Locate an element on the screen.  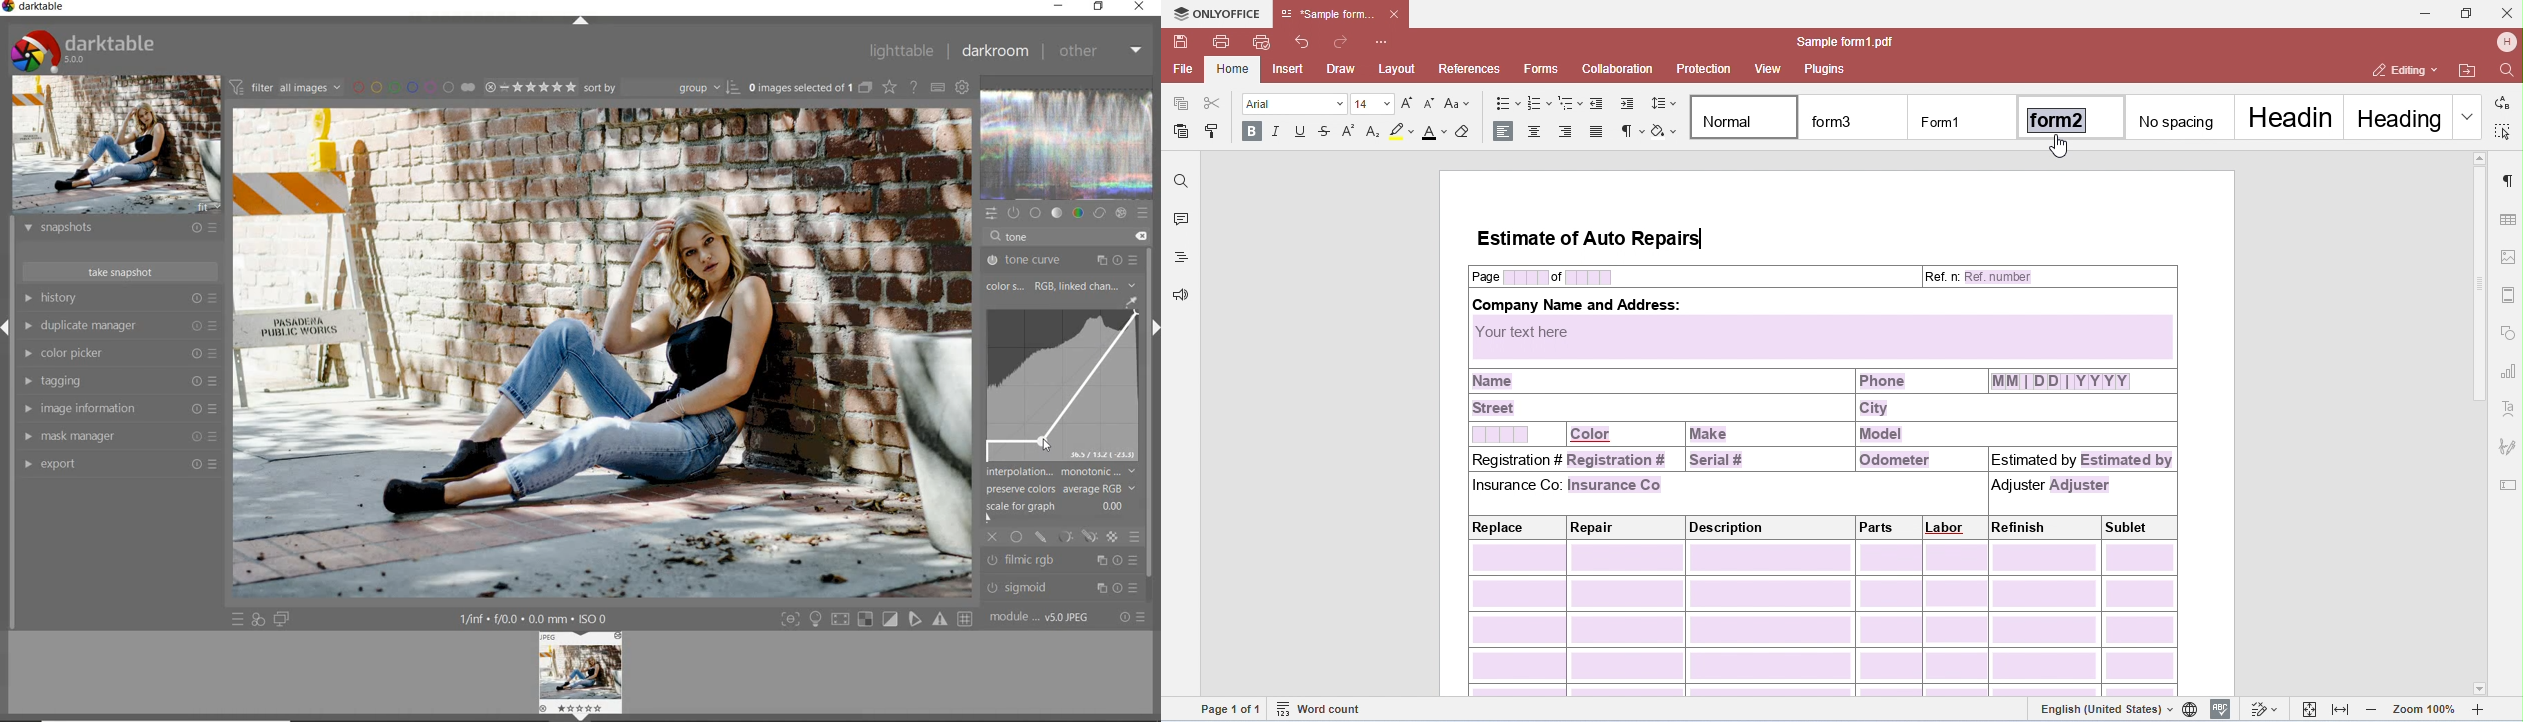
delete is located at coordinates (1142, 235).